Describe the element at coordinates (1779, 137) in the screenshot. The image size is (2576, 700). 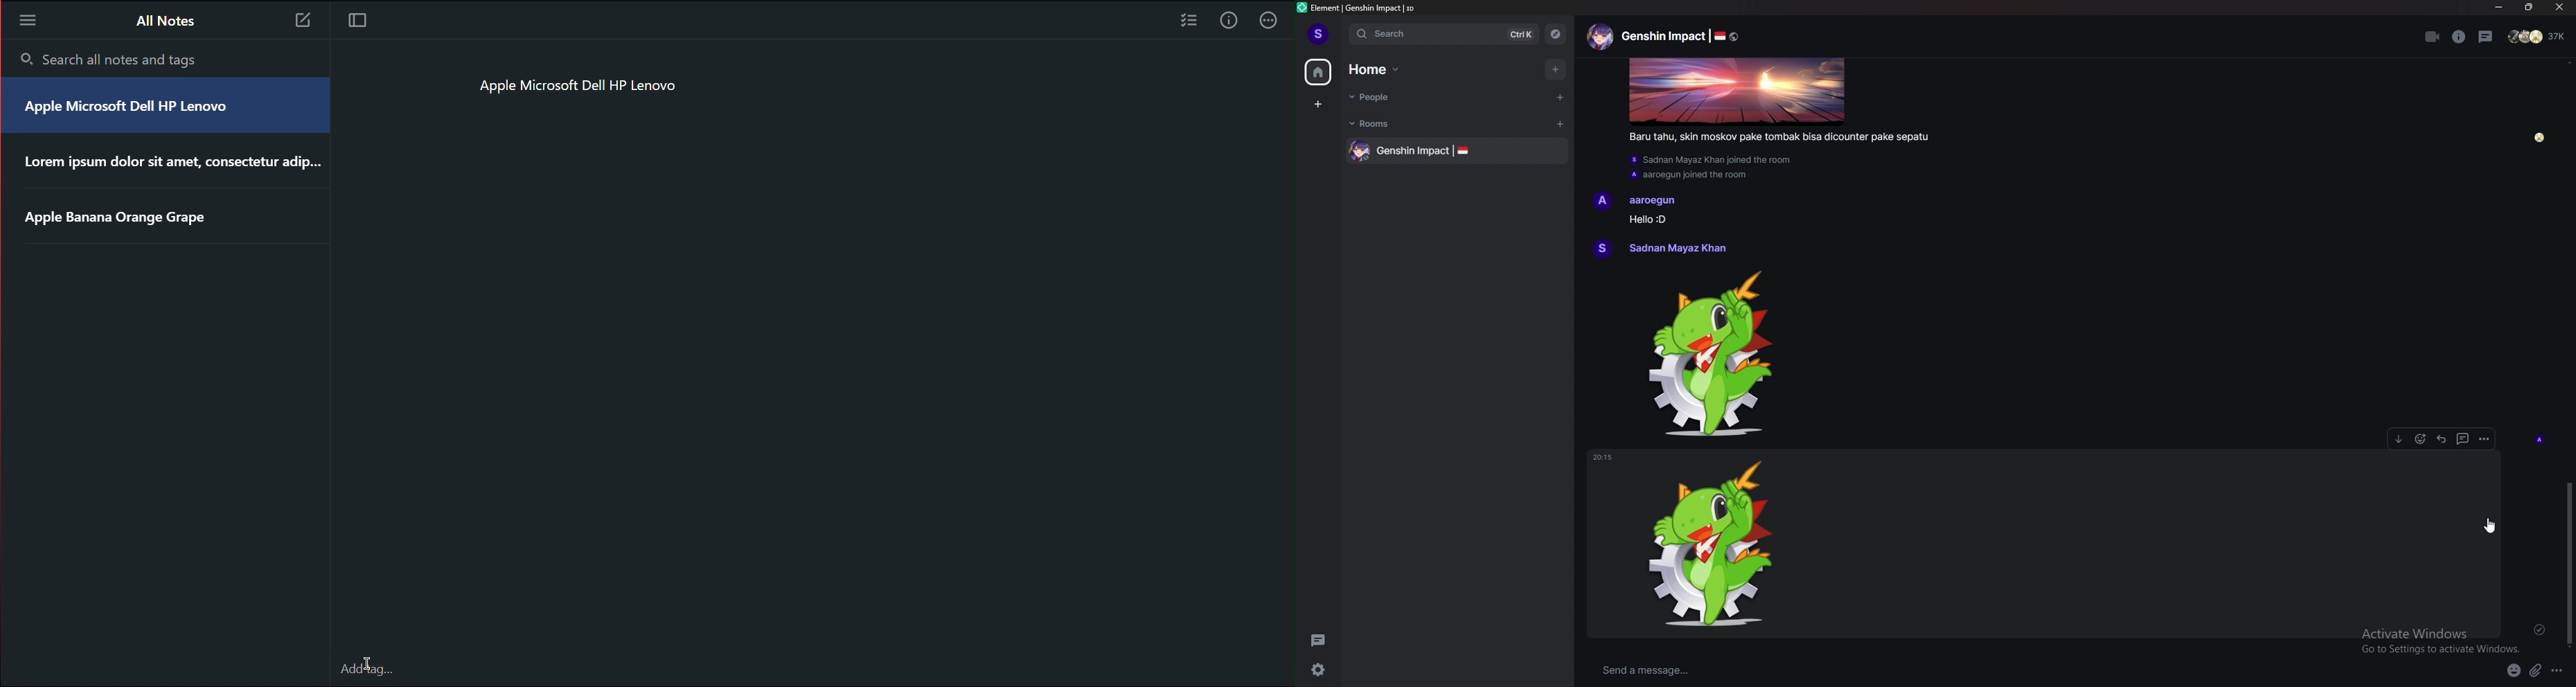
I see `Baru tahu, skin moskov pake tombak bisa dicounter pake sepatu` at that location.